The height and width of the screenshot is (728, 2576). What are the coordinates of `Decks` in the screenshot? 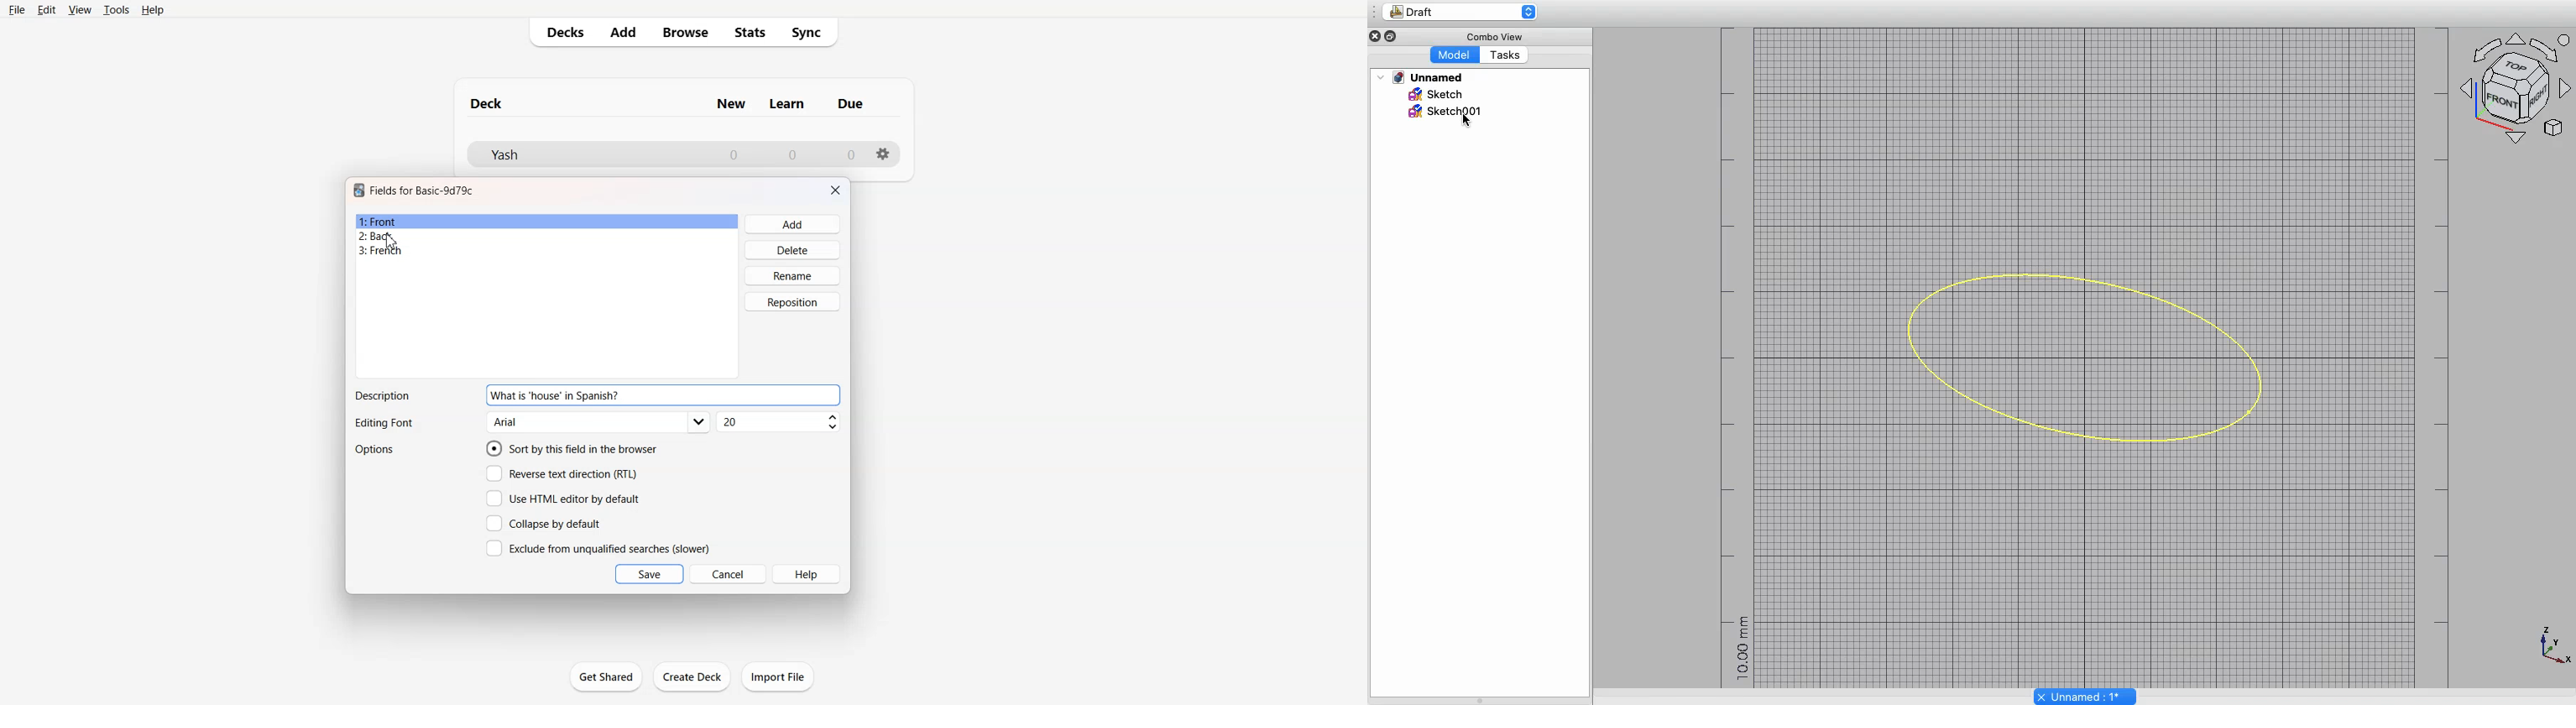 It's located at (560, 32).